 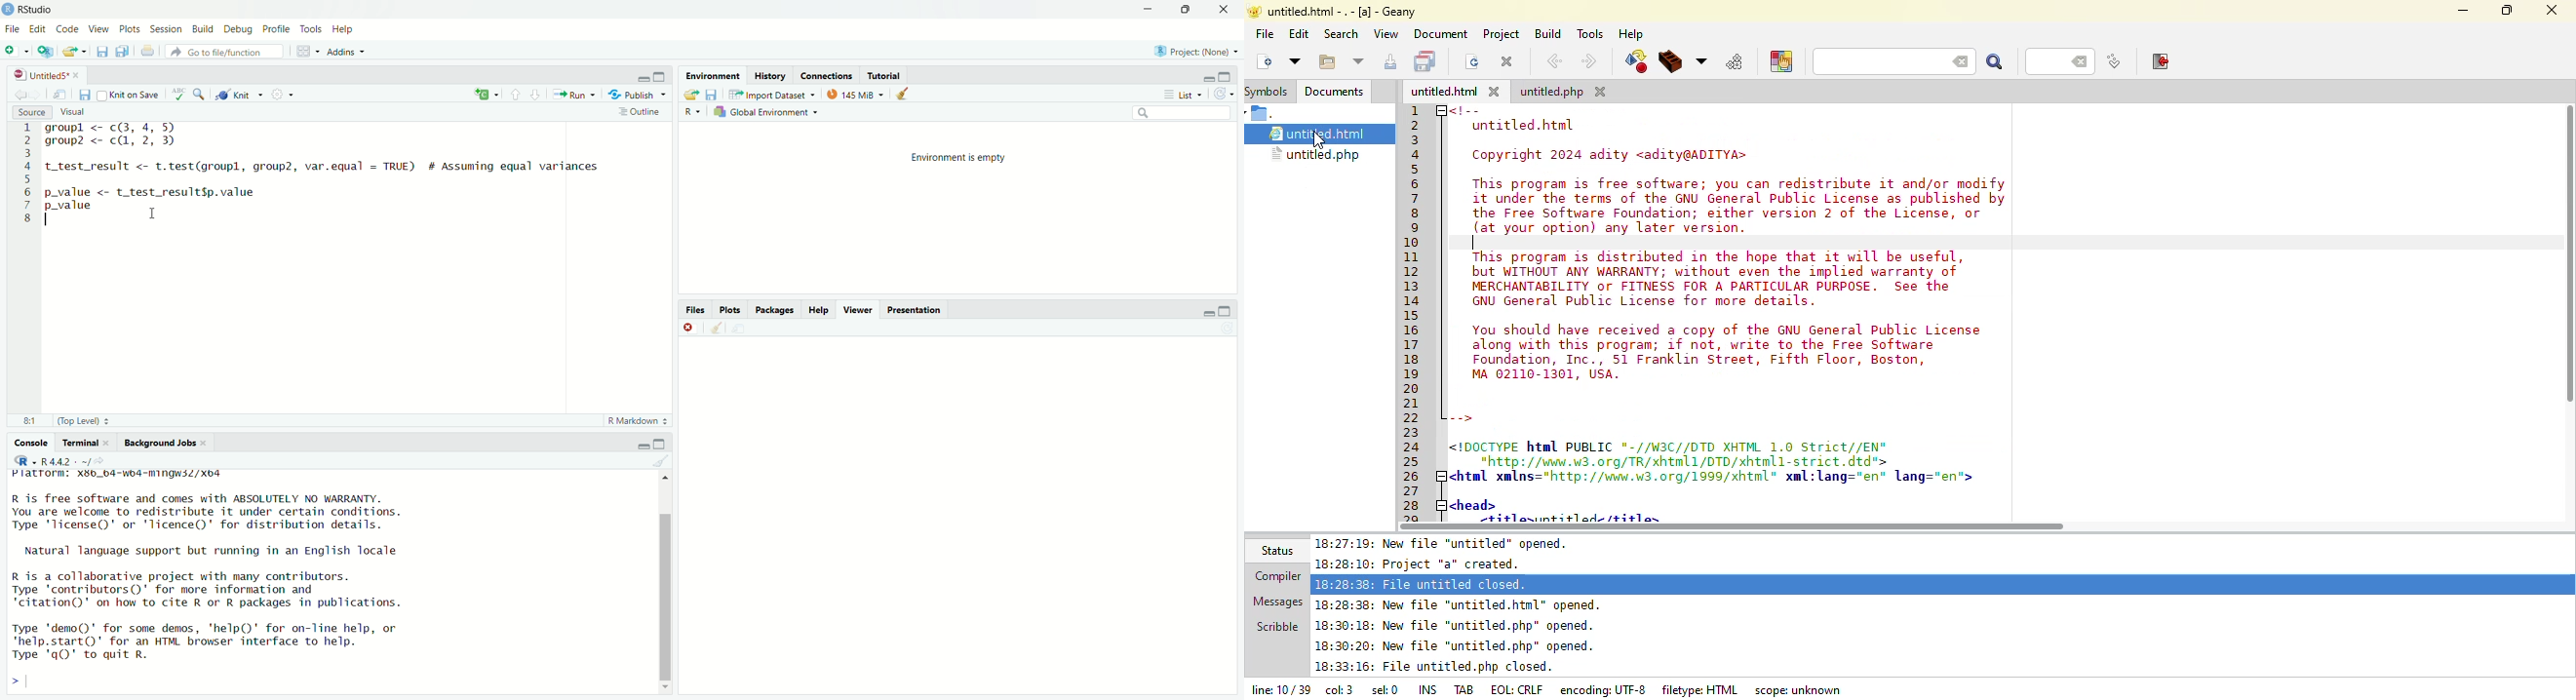 I want to click on Source, so click(x=29, y=112).